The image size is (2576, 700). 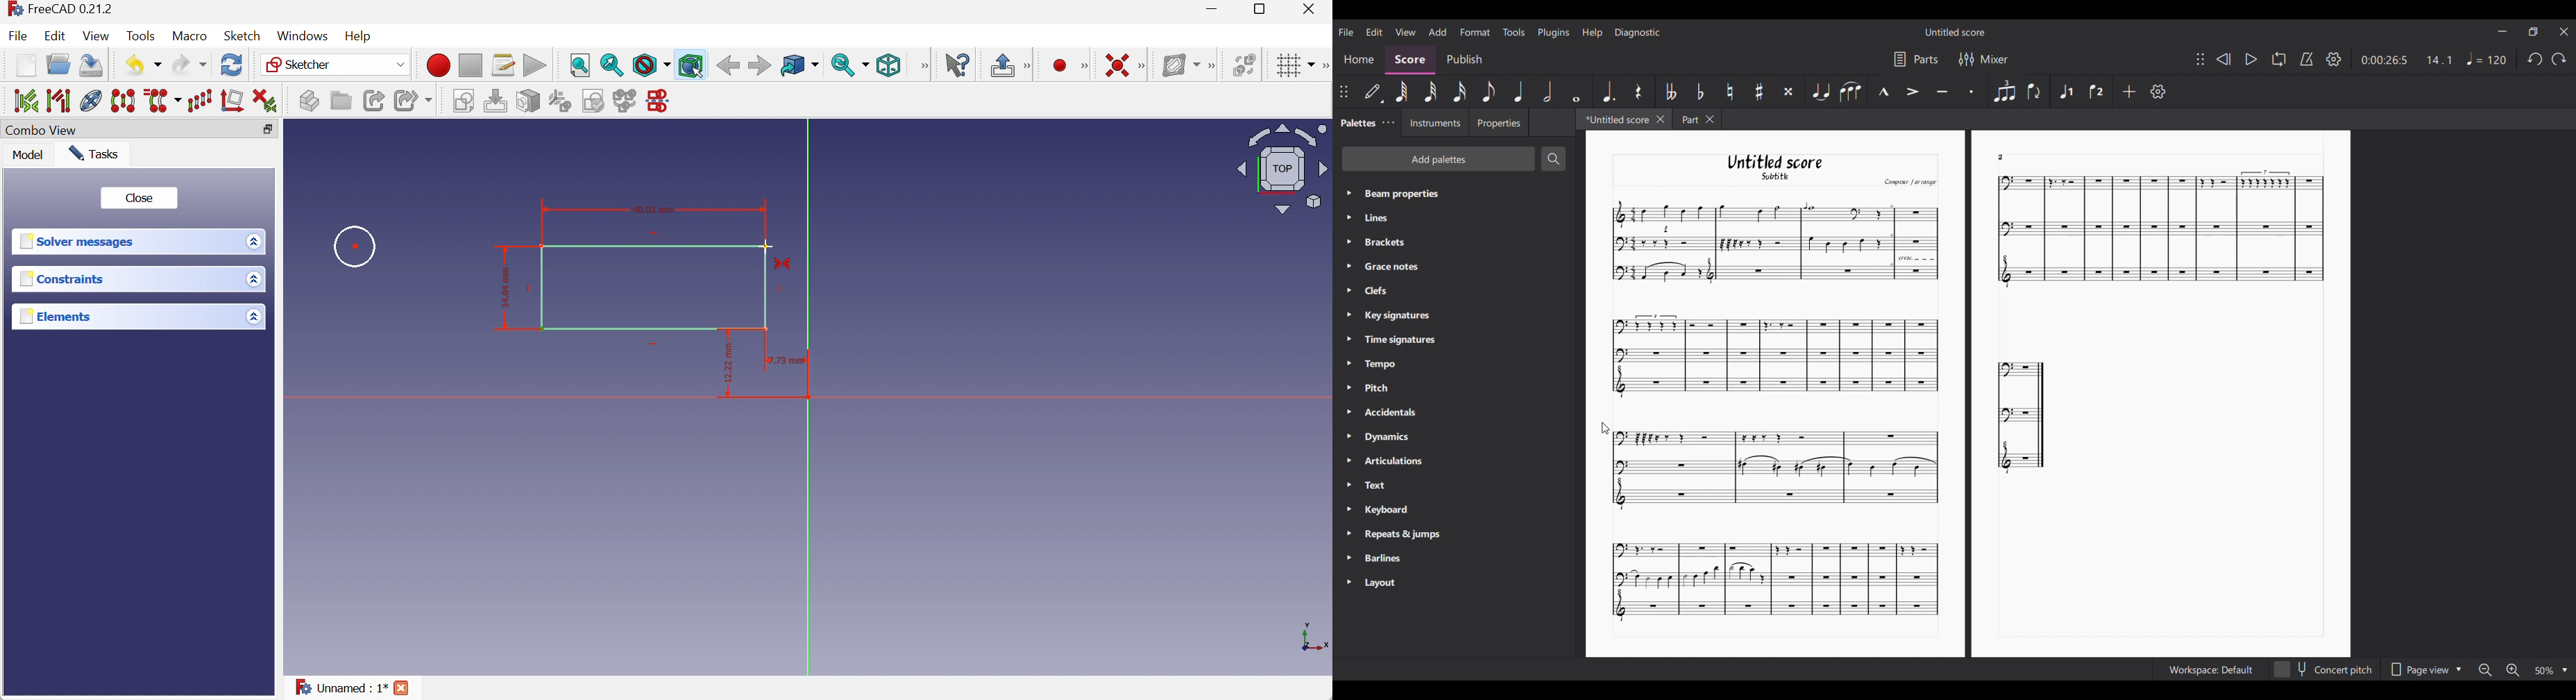 I want to click on Zoom out, so click(x=2483, y=670).